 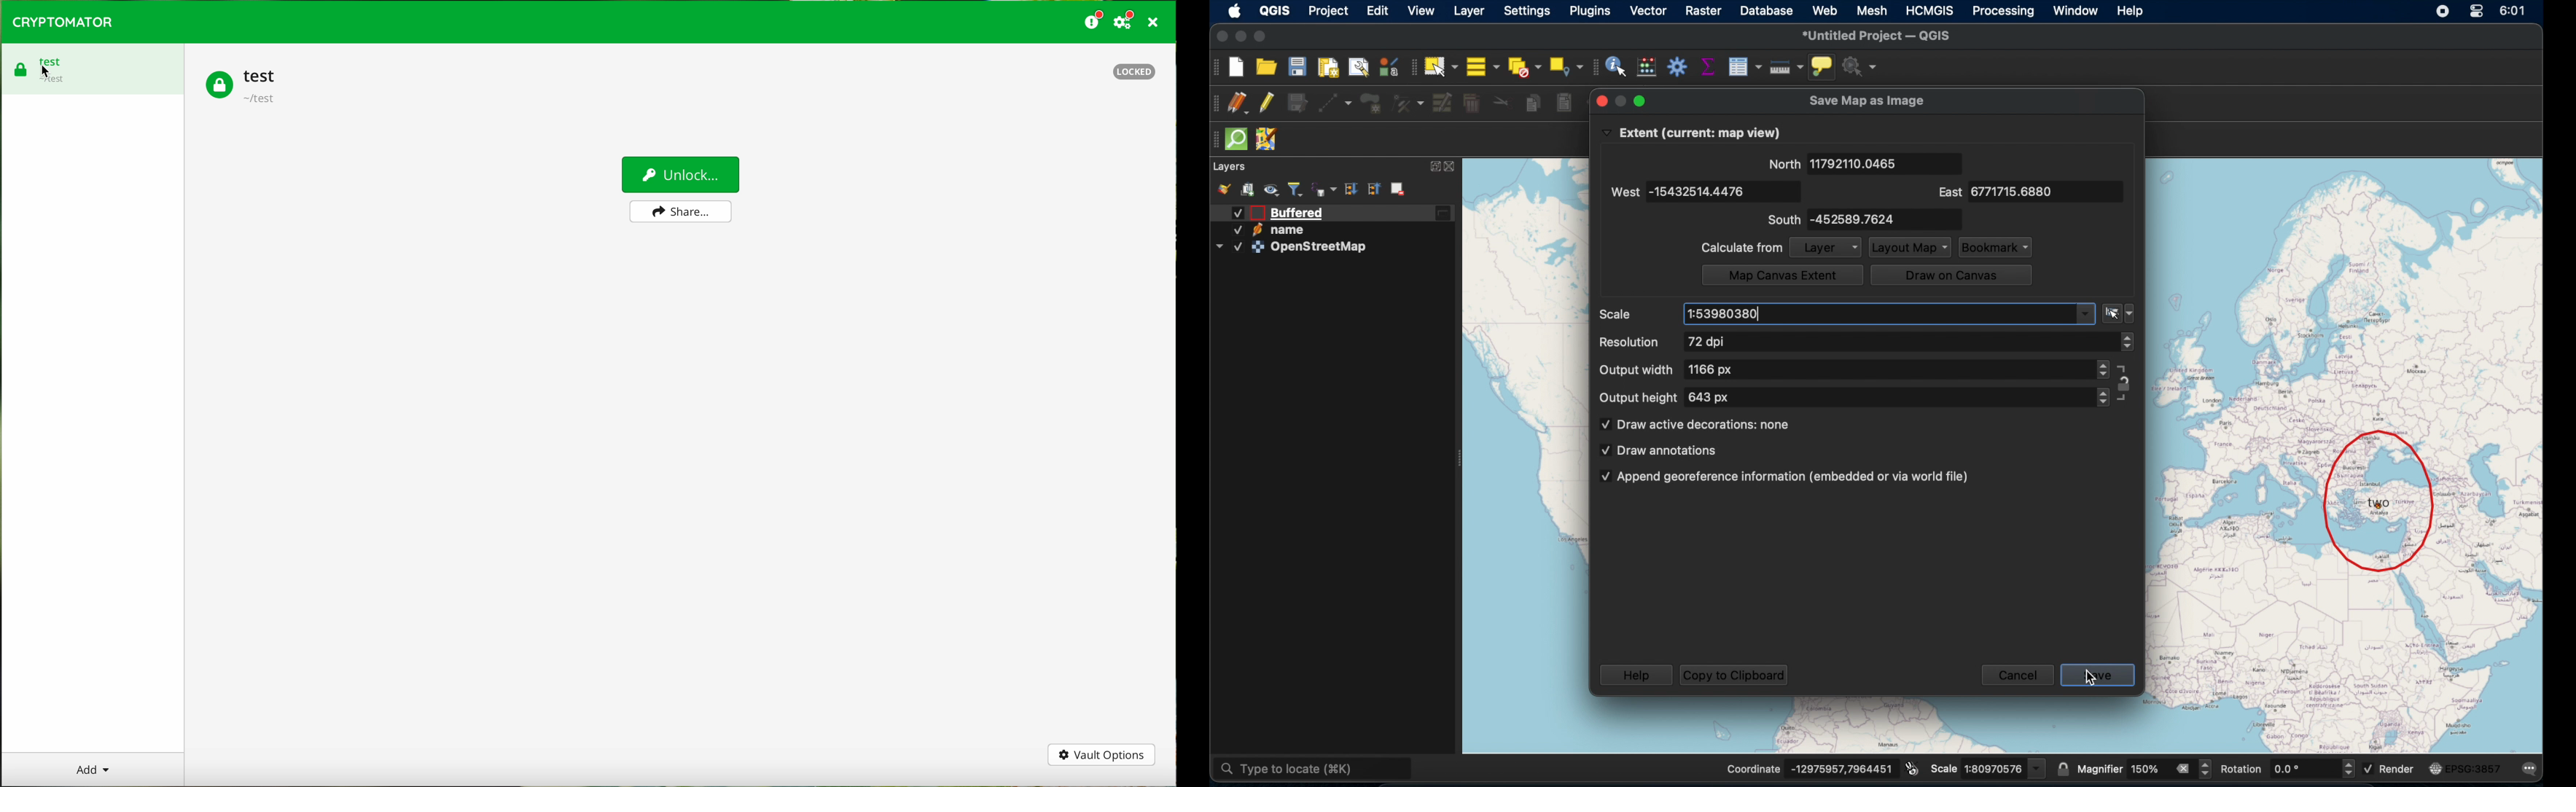 What do you see at coordinates (1601, 102) in the screenshot?
I see `close` at bounding box center [1601, 102].